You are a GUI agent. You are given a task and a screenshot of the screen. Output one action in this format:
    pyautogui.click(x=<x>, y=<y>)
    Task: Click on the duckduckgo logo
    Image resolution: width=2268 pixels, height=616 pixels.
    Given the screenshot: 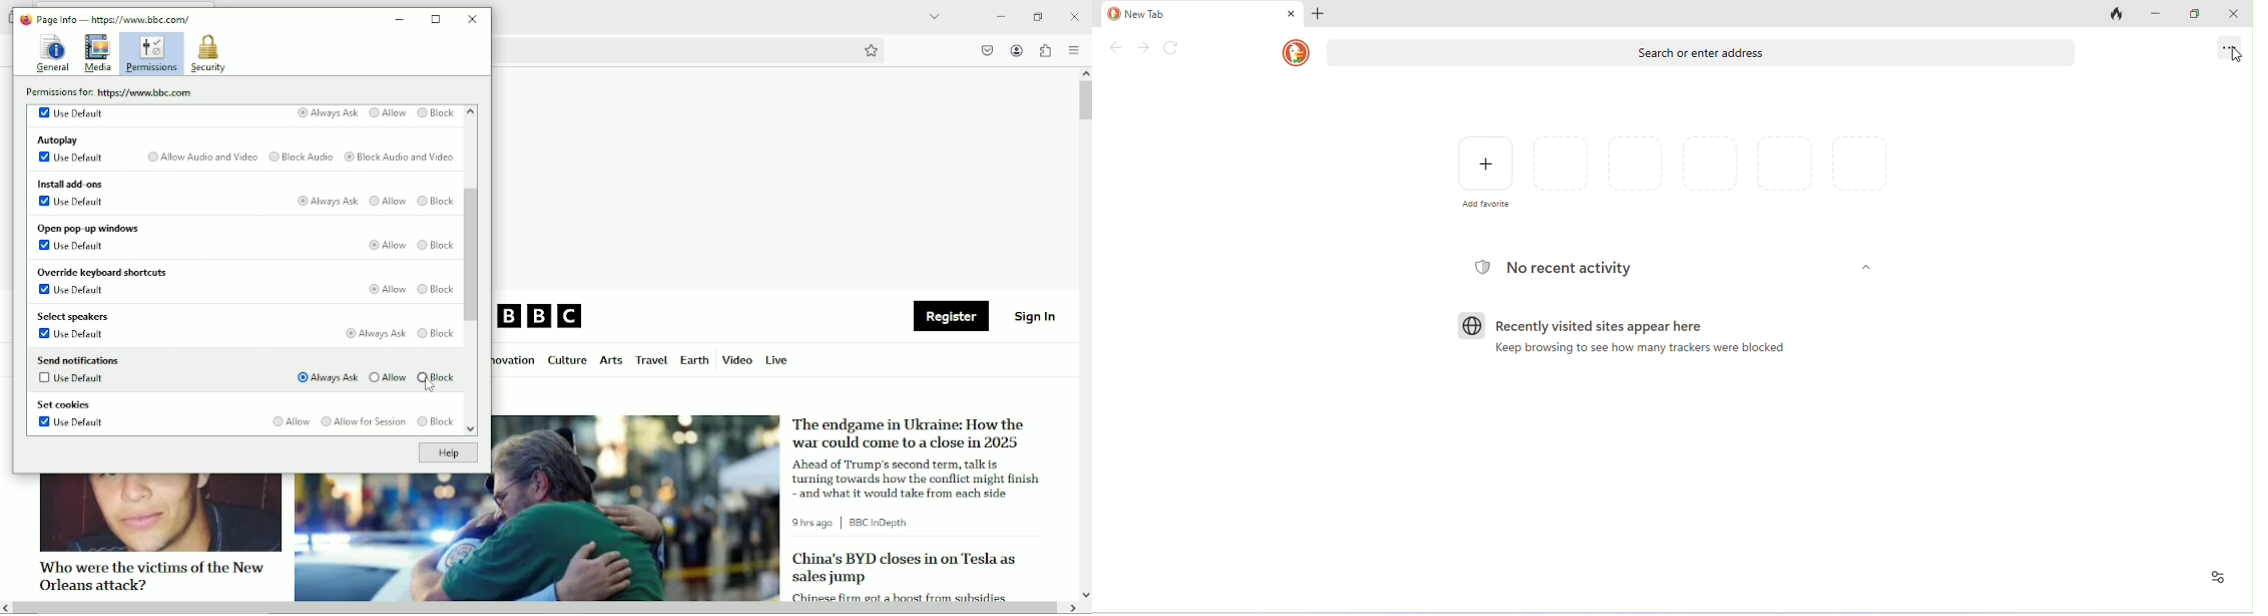 What is the action you would take?
    pyautogui.click(x=1297, y=54)
    